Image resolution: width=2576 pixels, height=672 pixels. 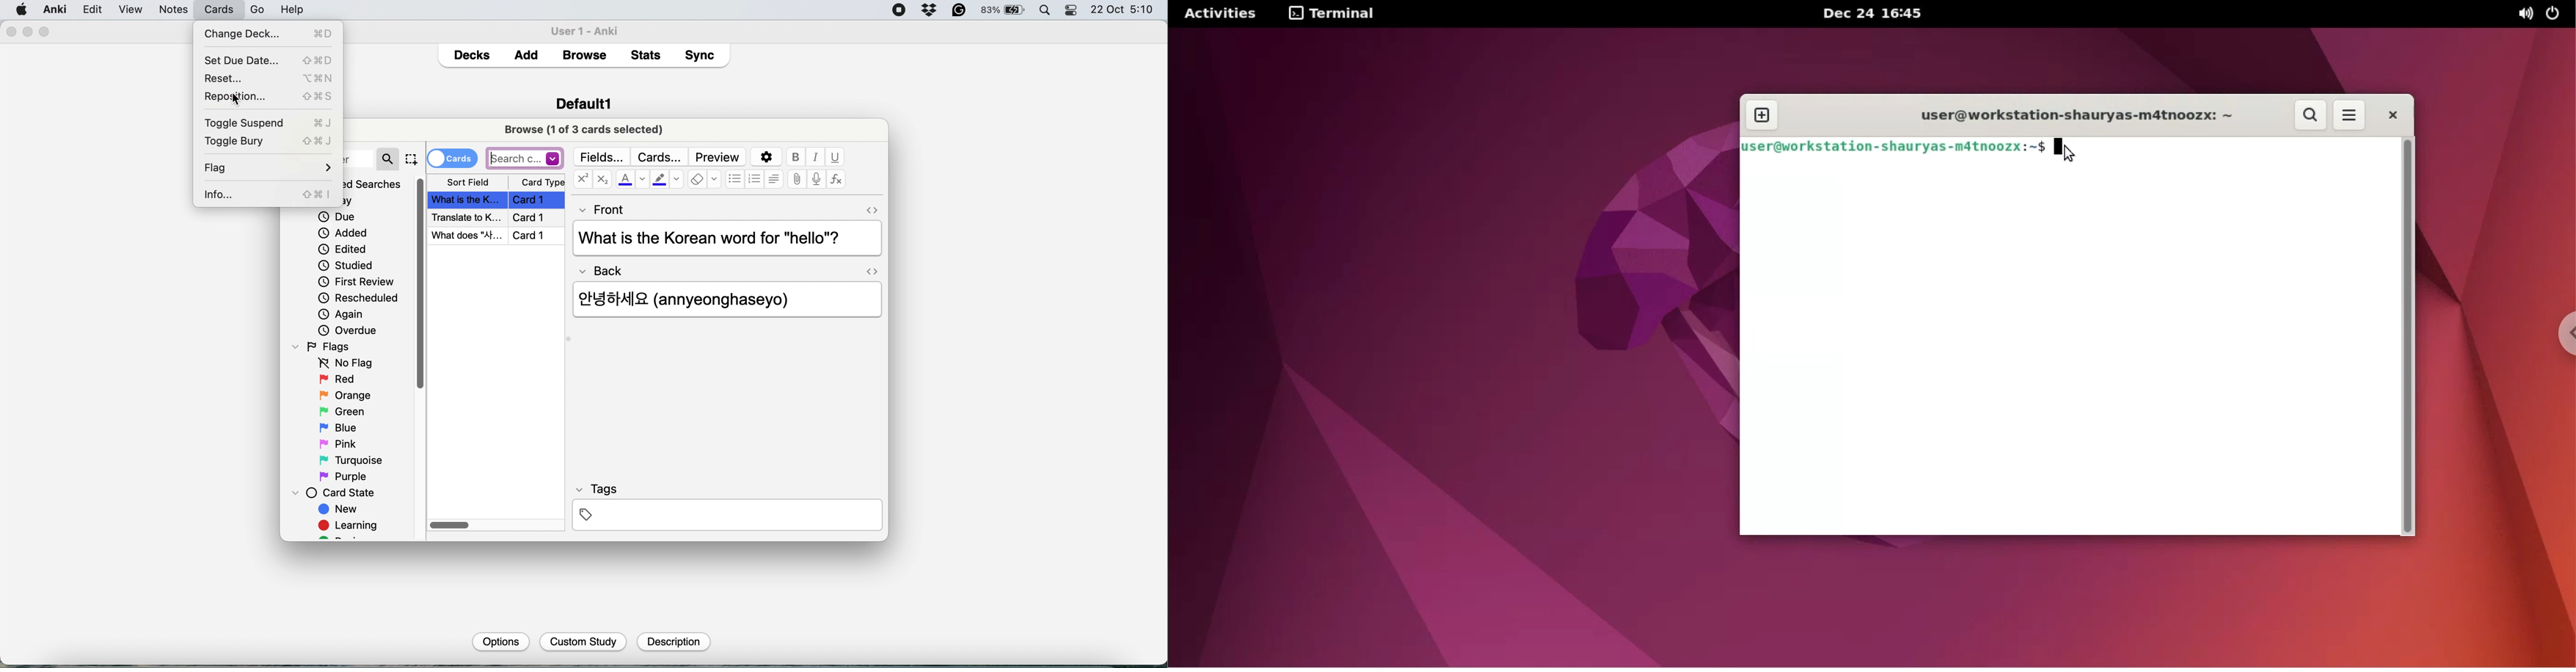 What do you see at coordinates (601, 180) in the screenshot?
I see `subscript` at bounding box center [601, 180].